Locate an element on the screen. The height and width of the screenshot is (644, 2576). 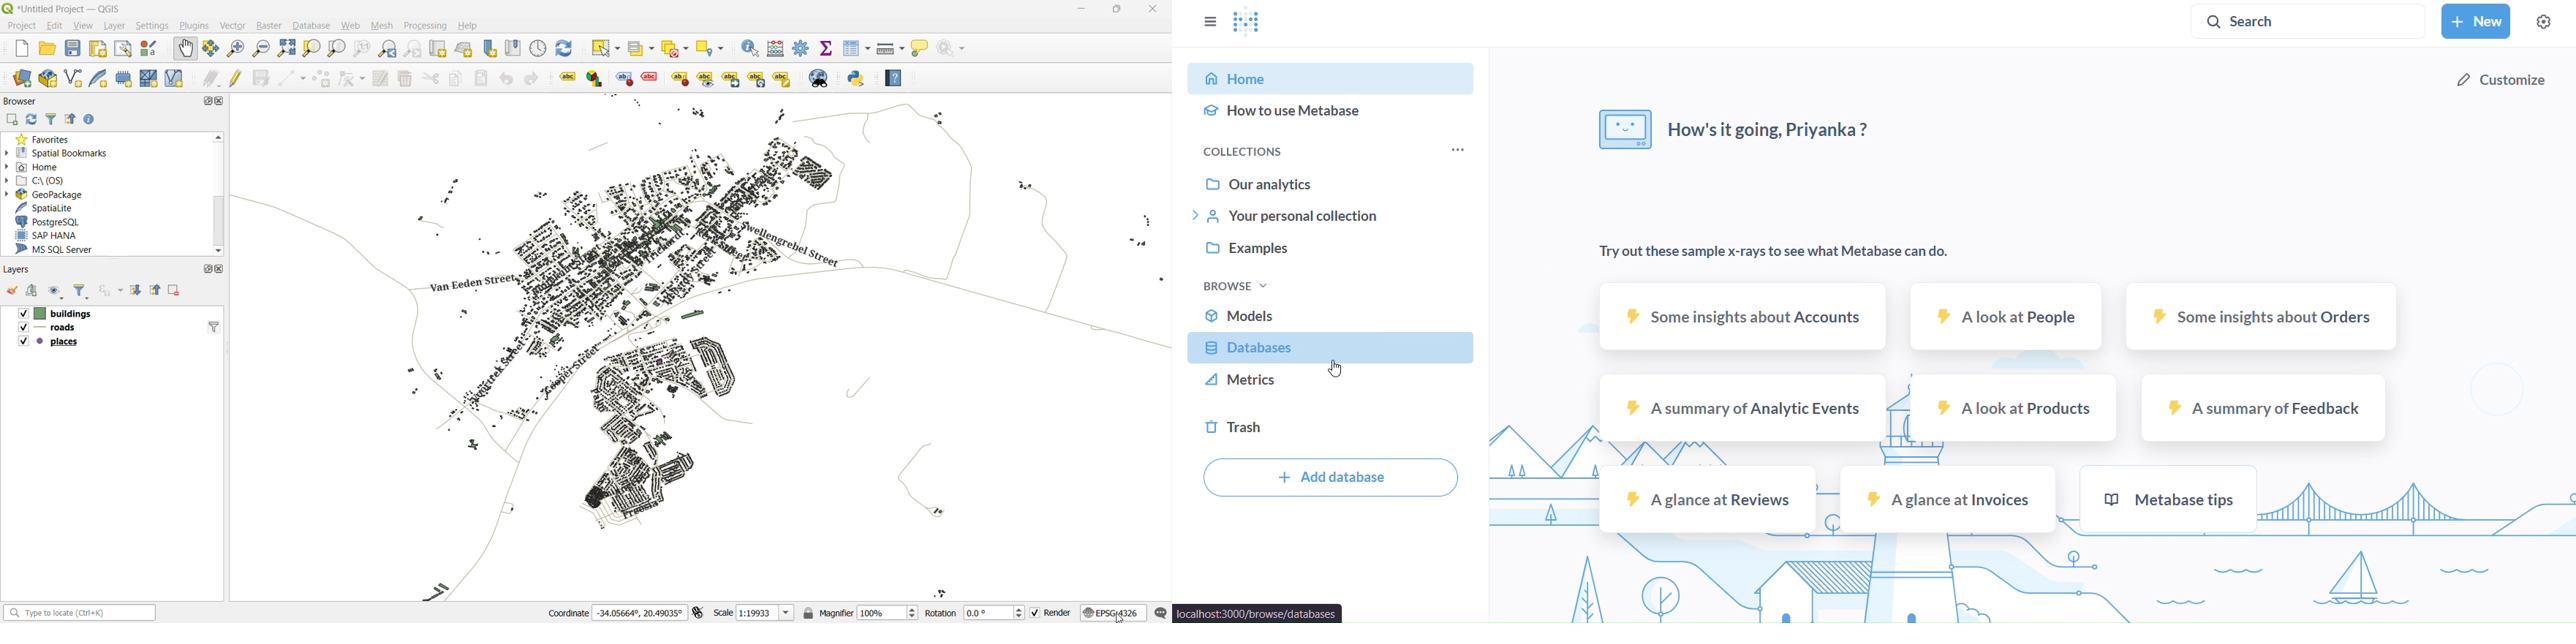
search is located at coordinates (2269, 20).